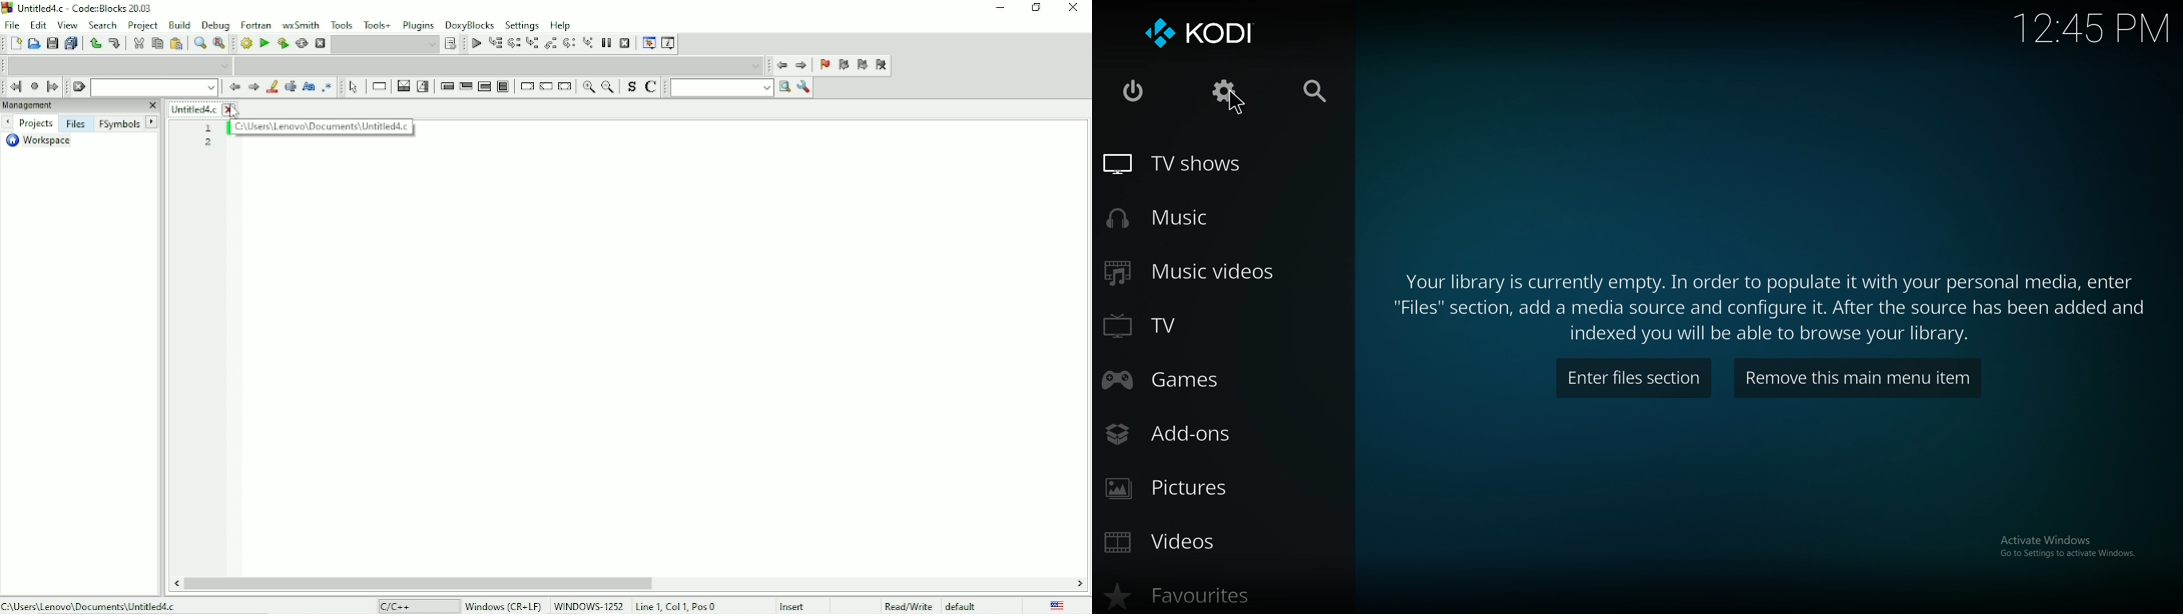 Image resolution: width=2184 pixels, height=616 pixels. I want to click on Select, so click(355, 87).